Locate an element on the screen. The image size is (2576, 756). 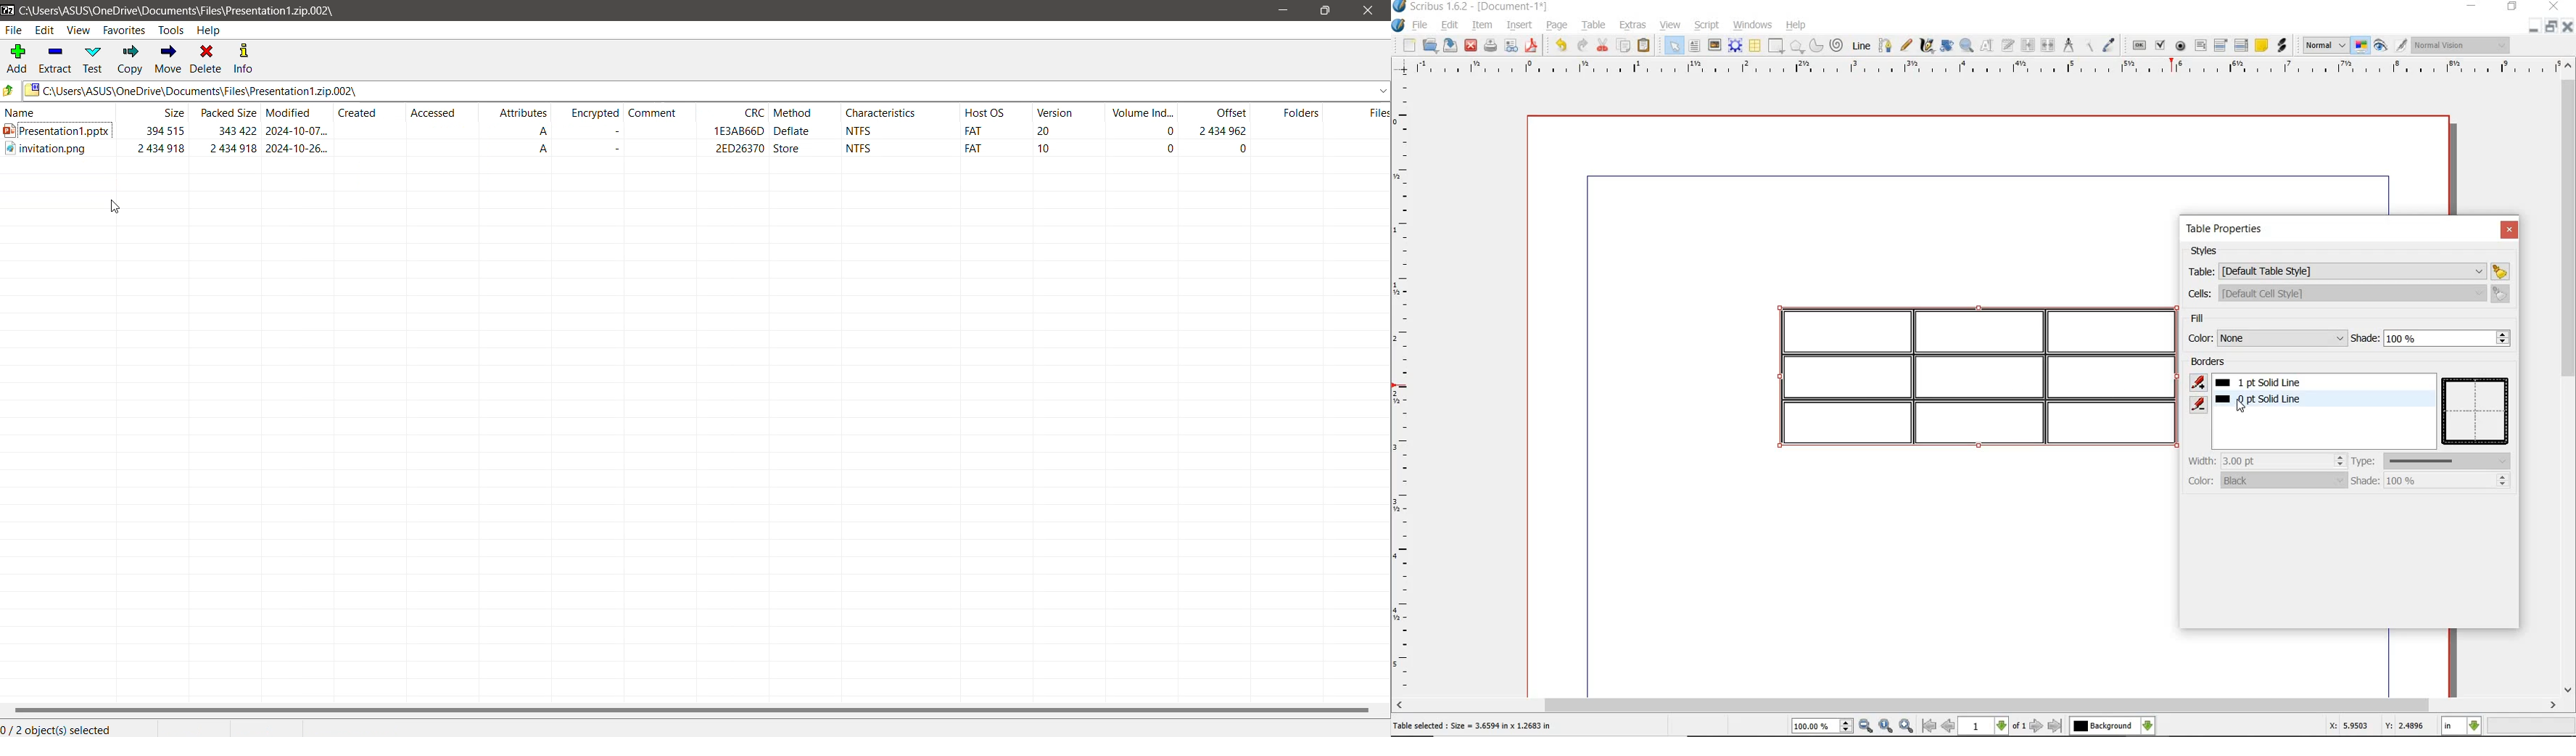
close is located at coordinates (2509, 229).